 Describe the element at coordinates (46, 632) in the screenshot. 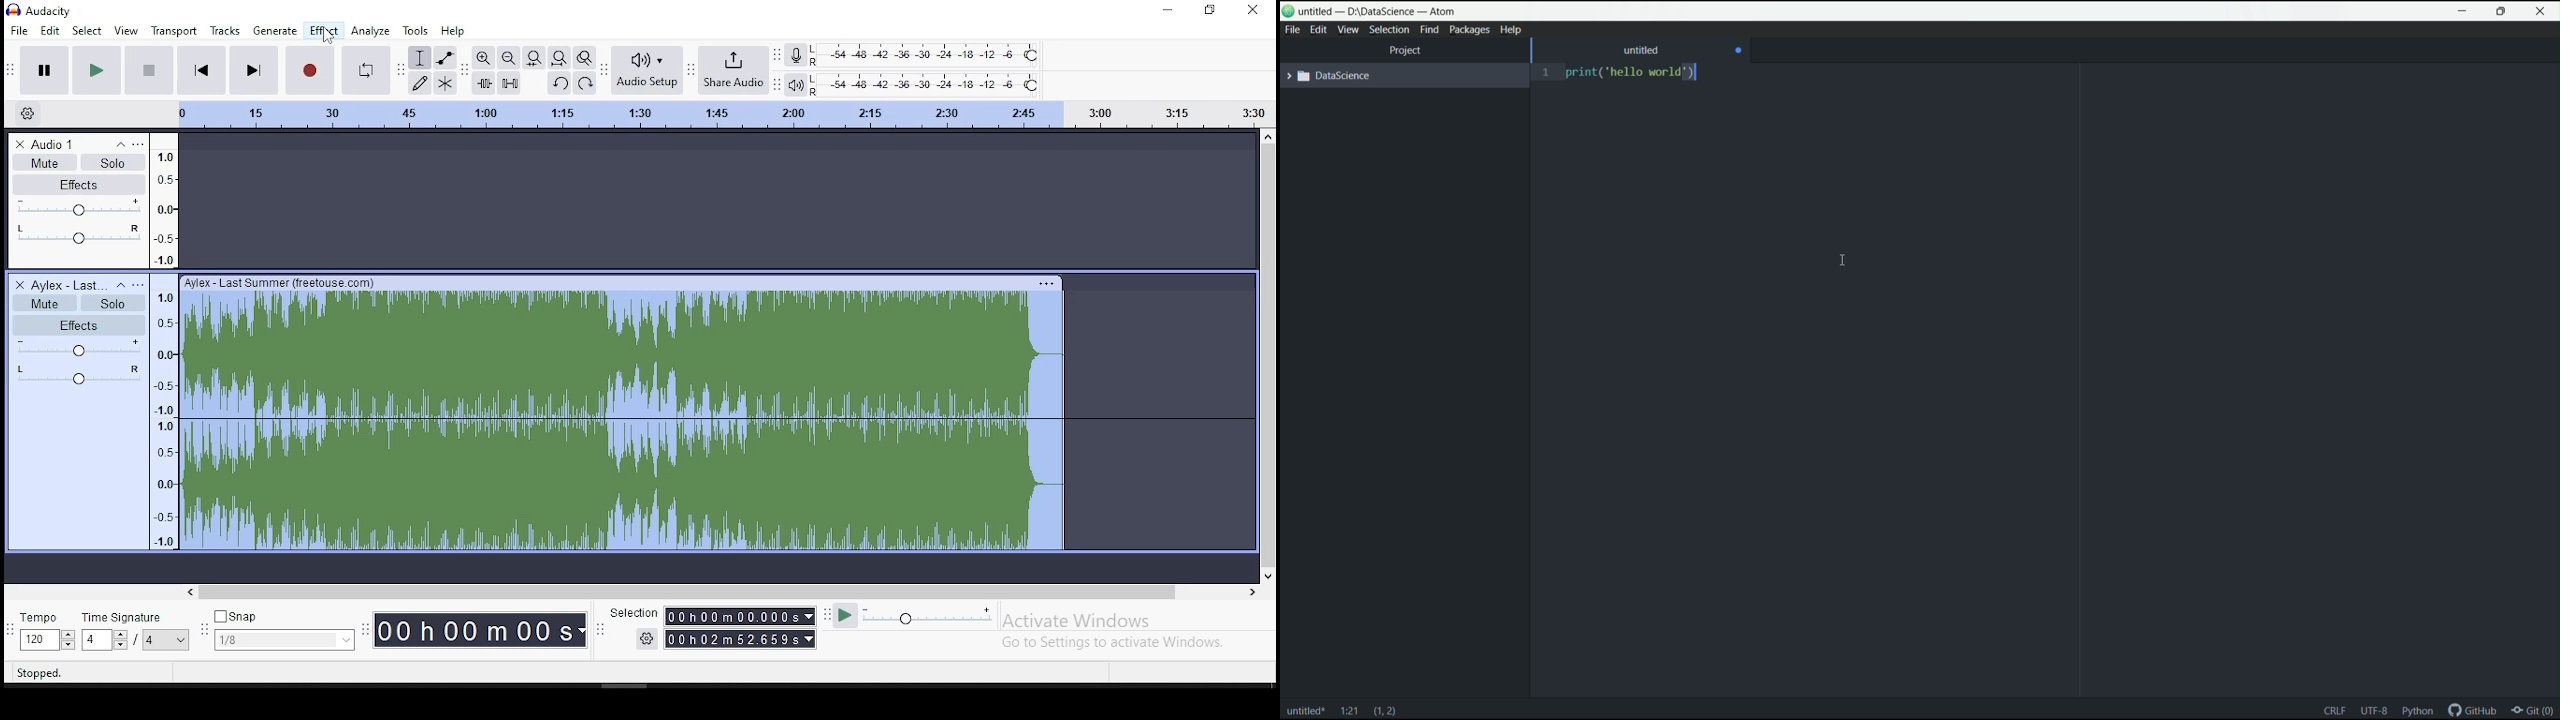

I see `tempo` at that location.